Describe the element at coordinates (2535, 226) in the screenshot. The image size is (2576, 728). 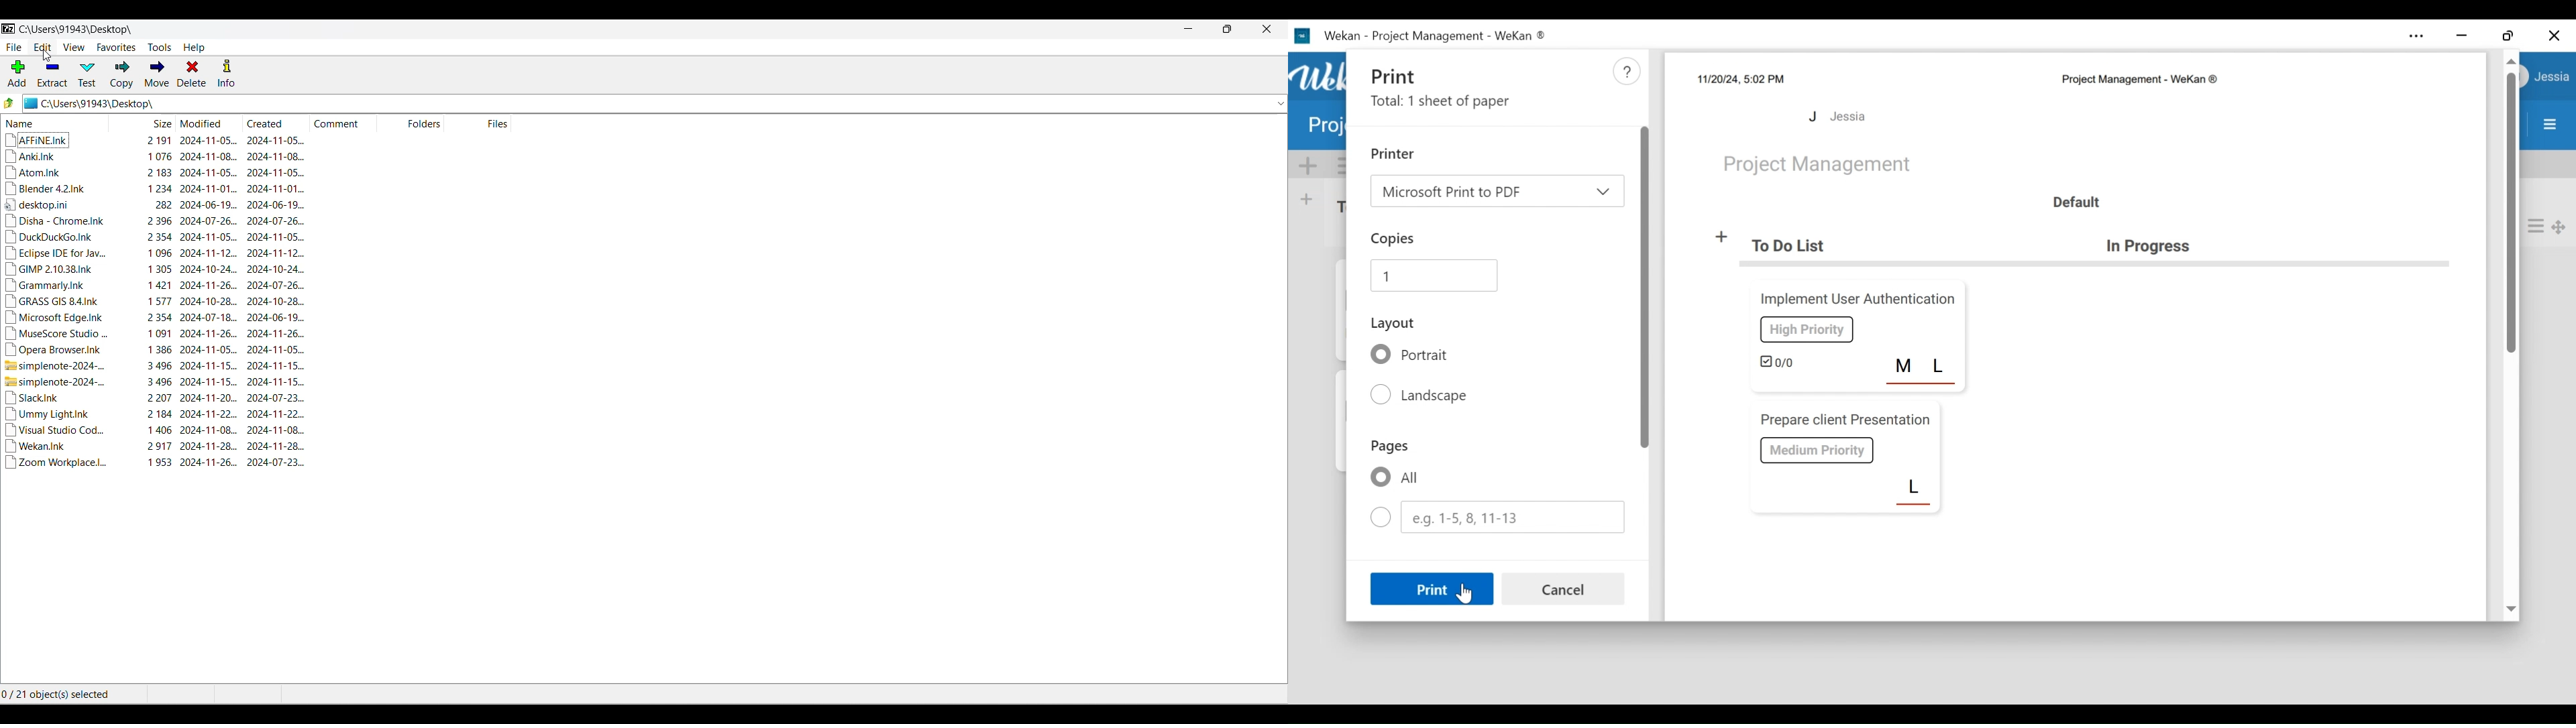
I see `card actions` at that location.